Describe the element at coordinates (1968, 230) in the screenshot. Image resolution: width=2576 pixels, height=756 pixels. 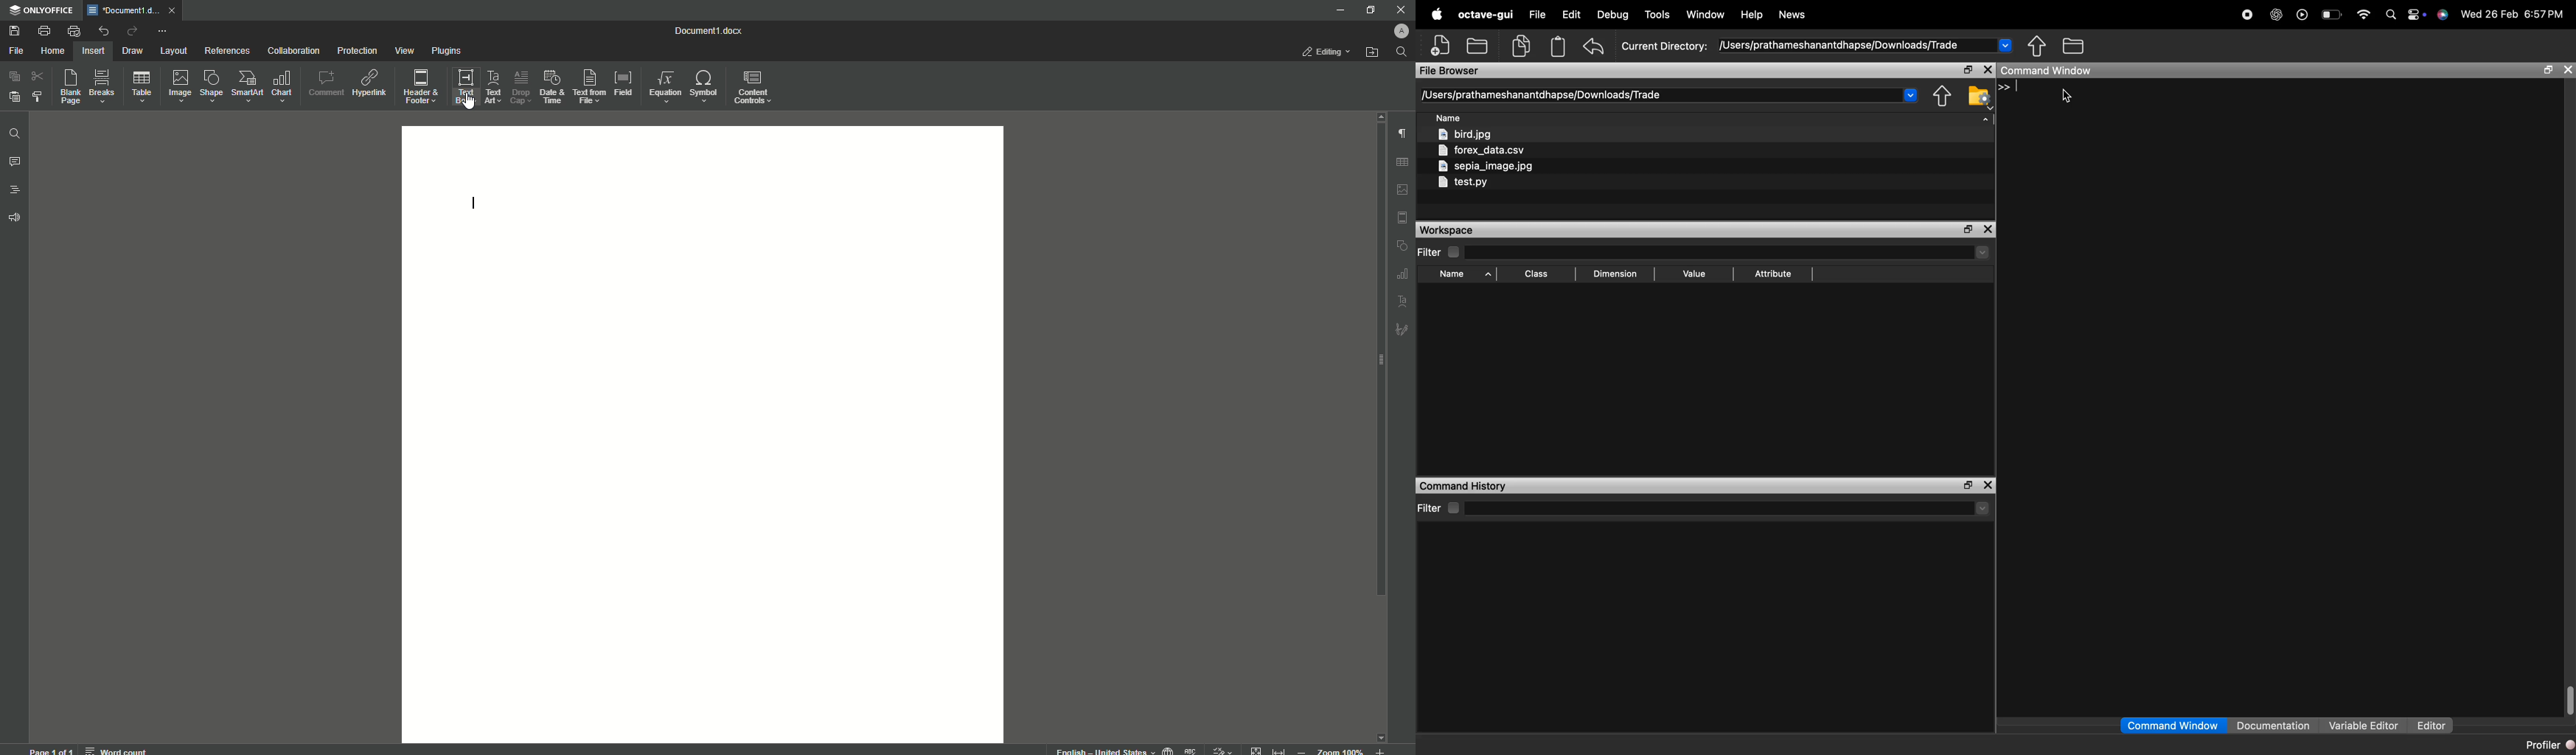
I see `maximize` at that location.